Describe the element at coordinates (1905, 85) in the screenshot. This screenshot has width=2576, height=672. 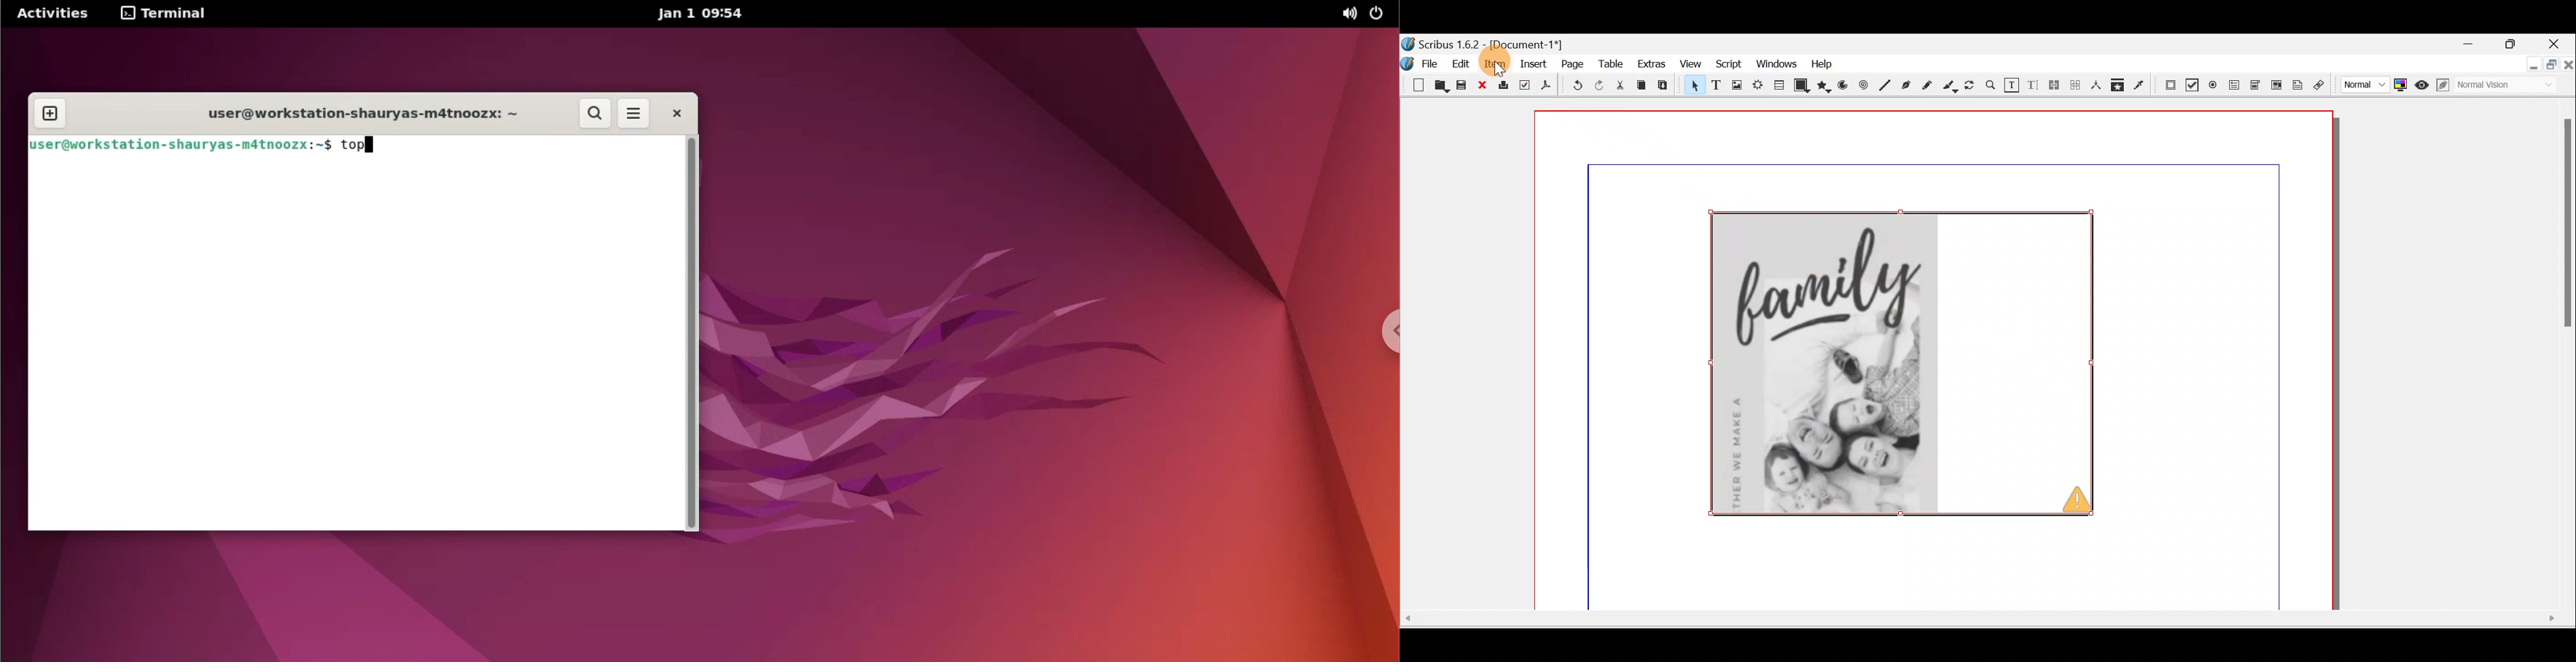
I see `Bezier curver` at that location.